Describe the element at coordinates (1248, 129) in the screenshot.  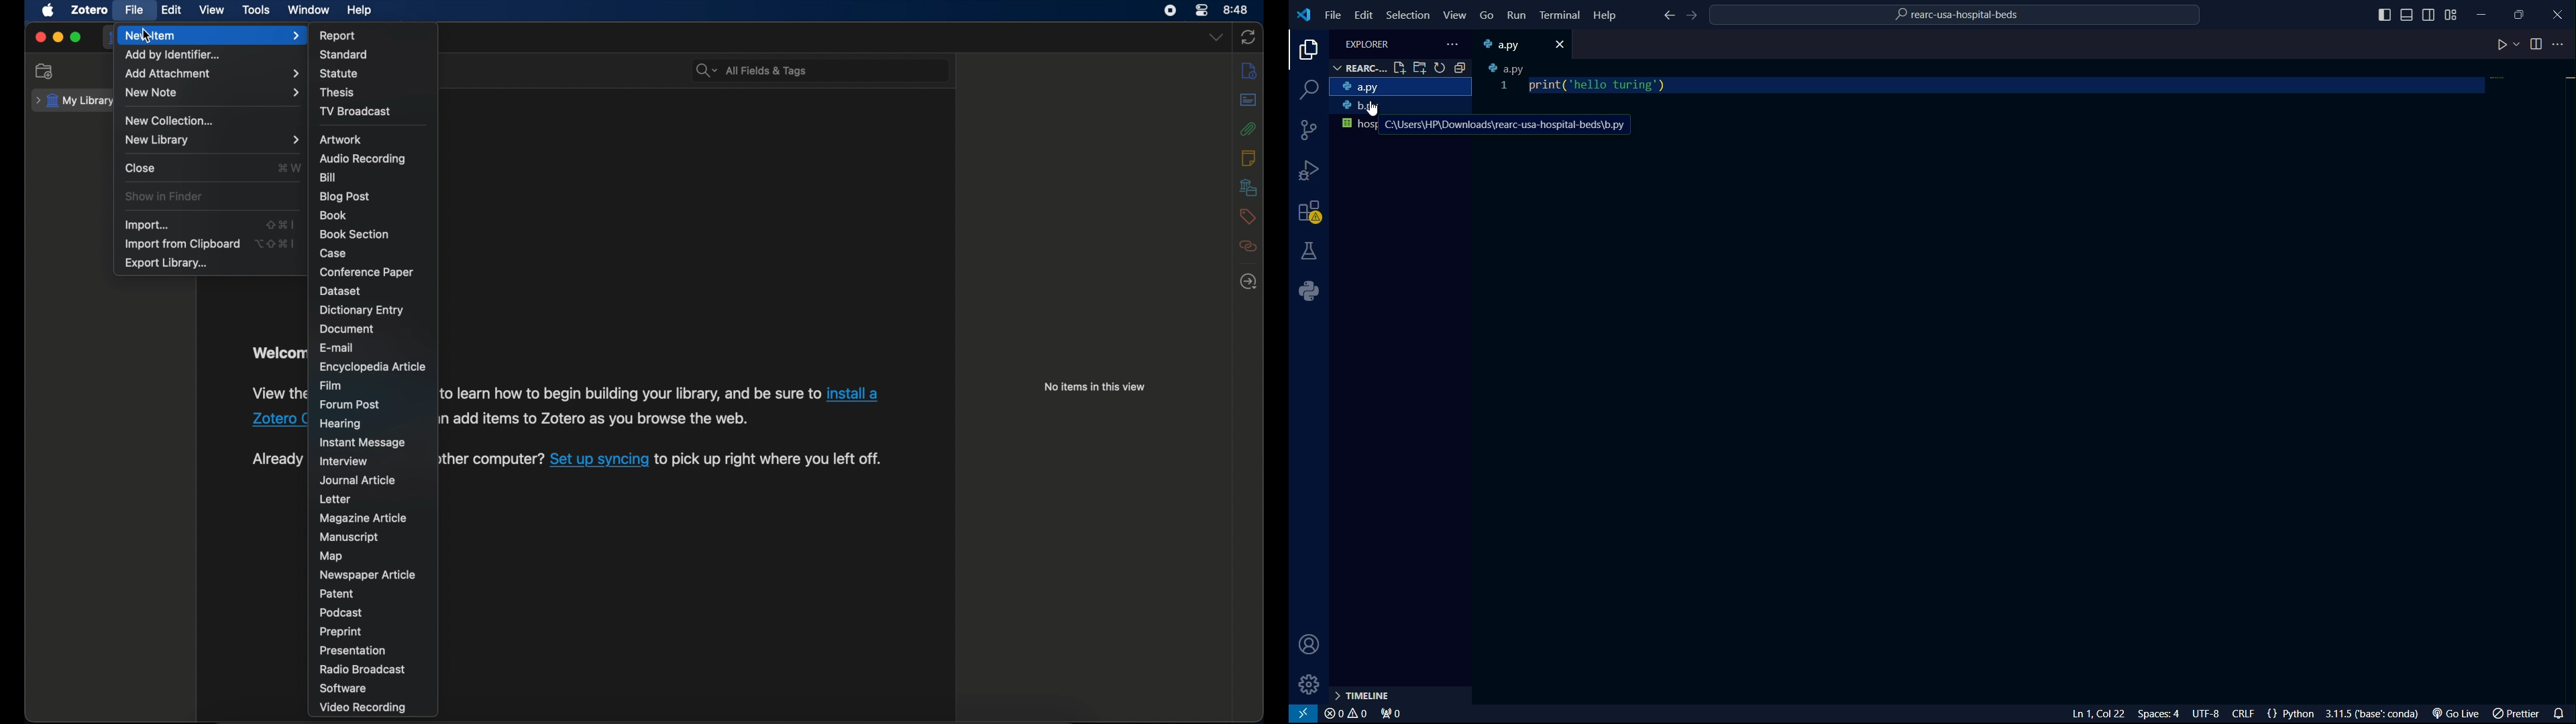
I see `attachments` at that location.